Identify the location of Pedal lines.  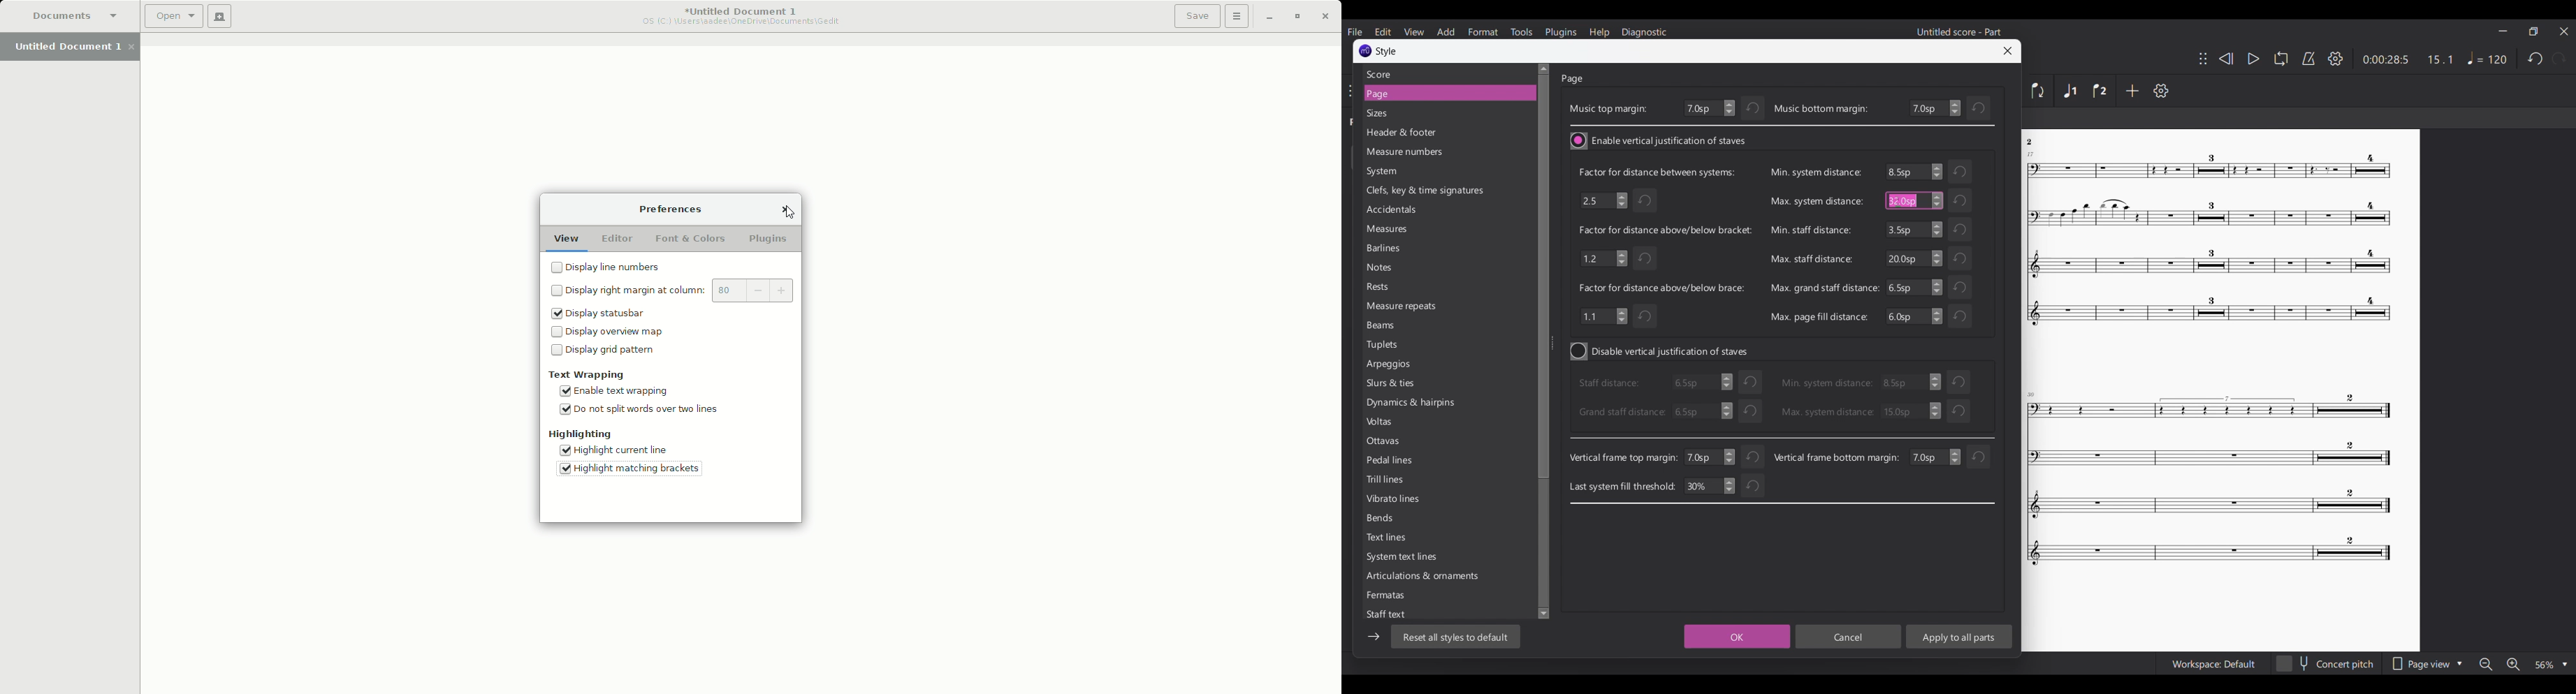
(1409, 461).